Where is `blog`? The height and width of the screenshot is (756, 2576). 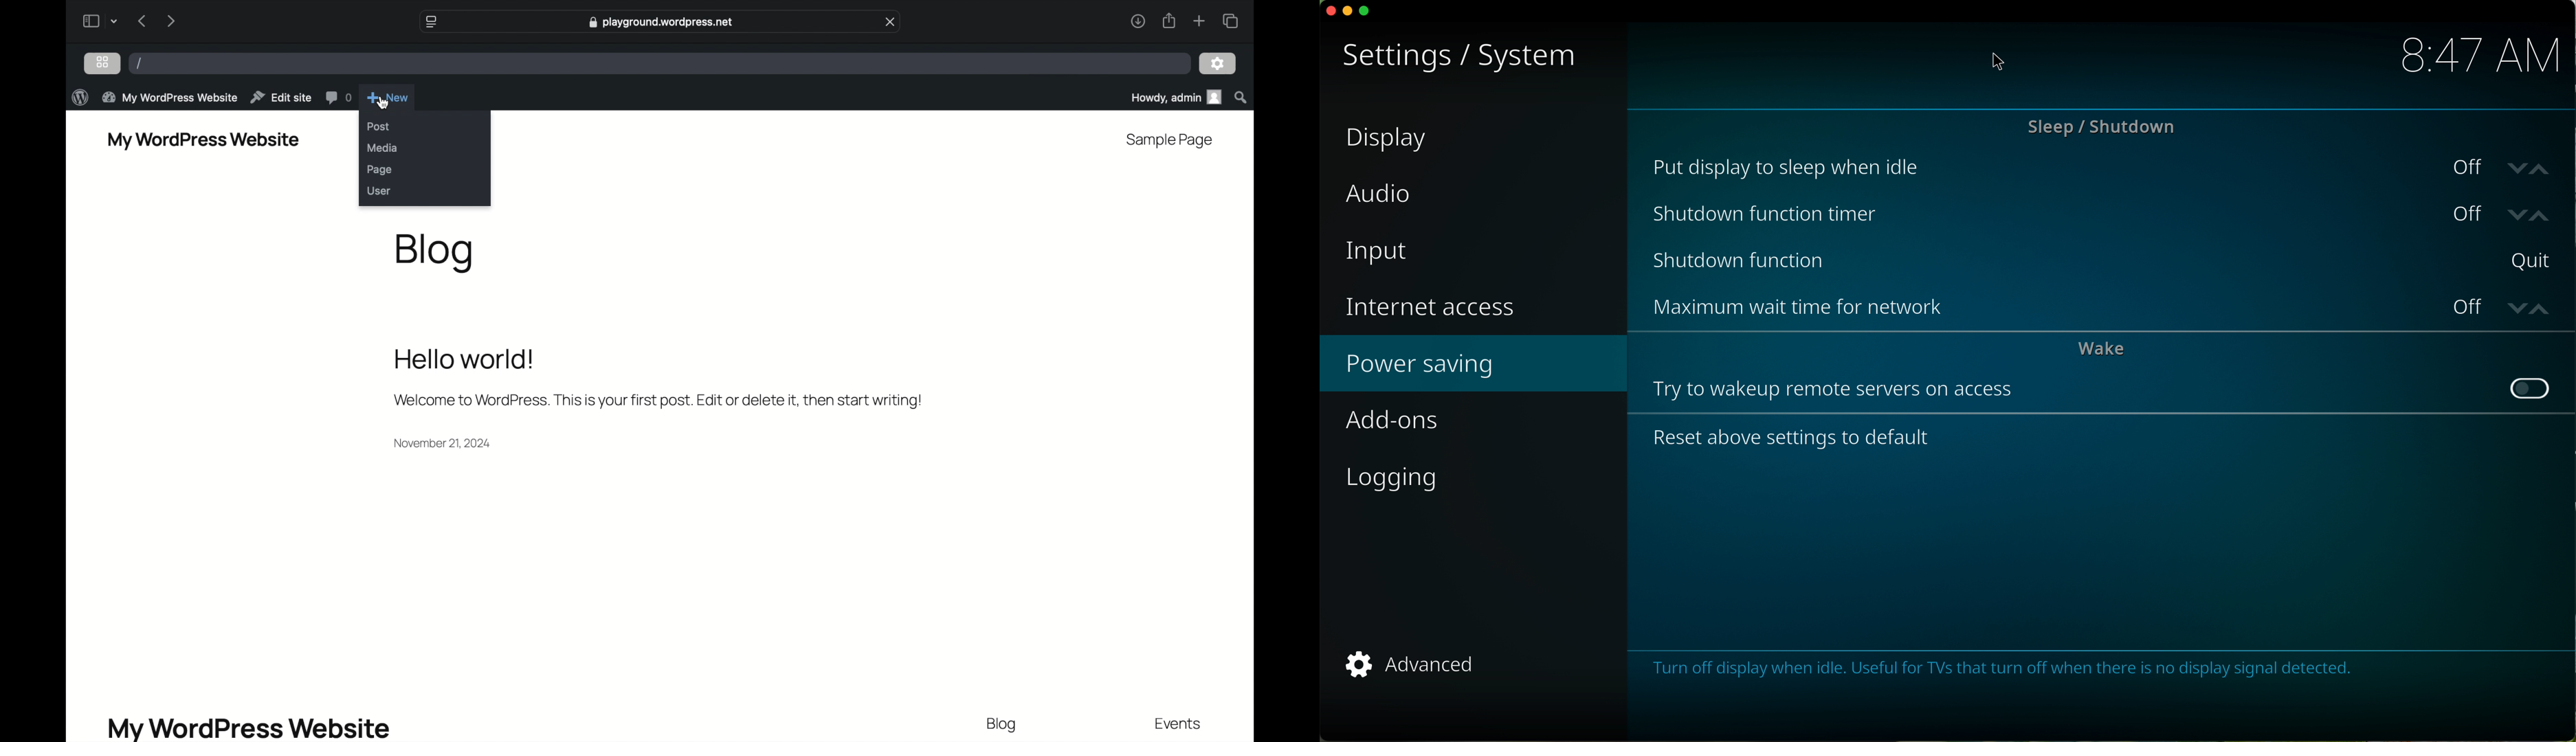
blog is located at coordinates (1002, 725).